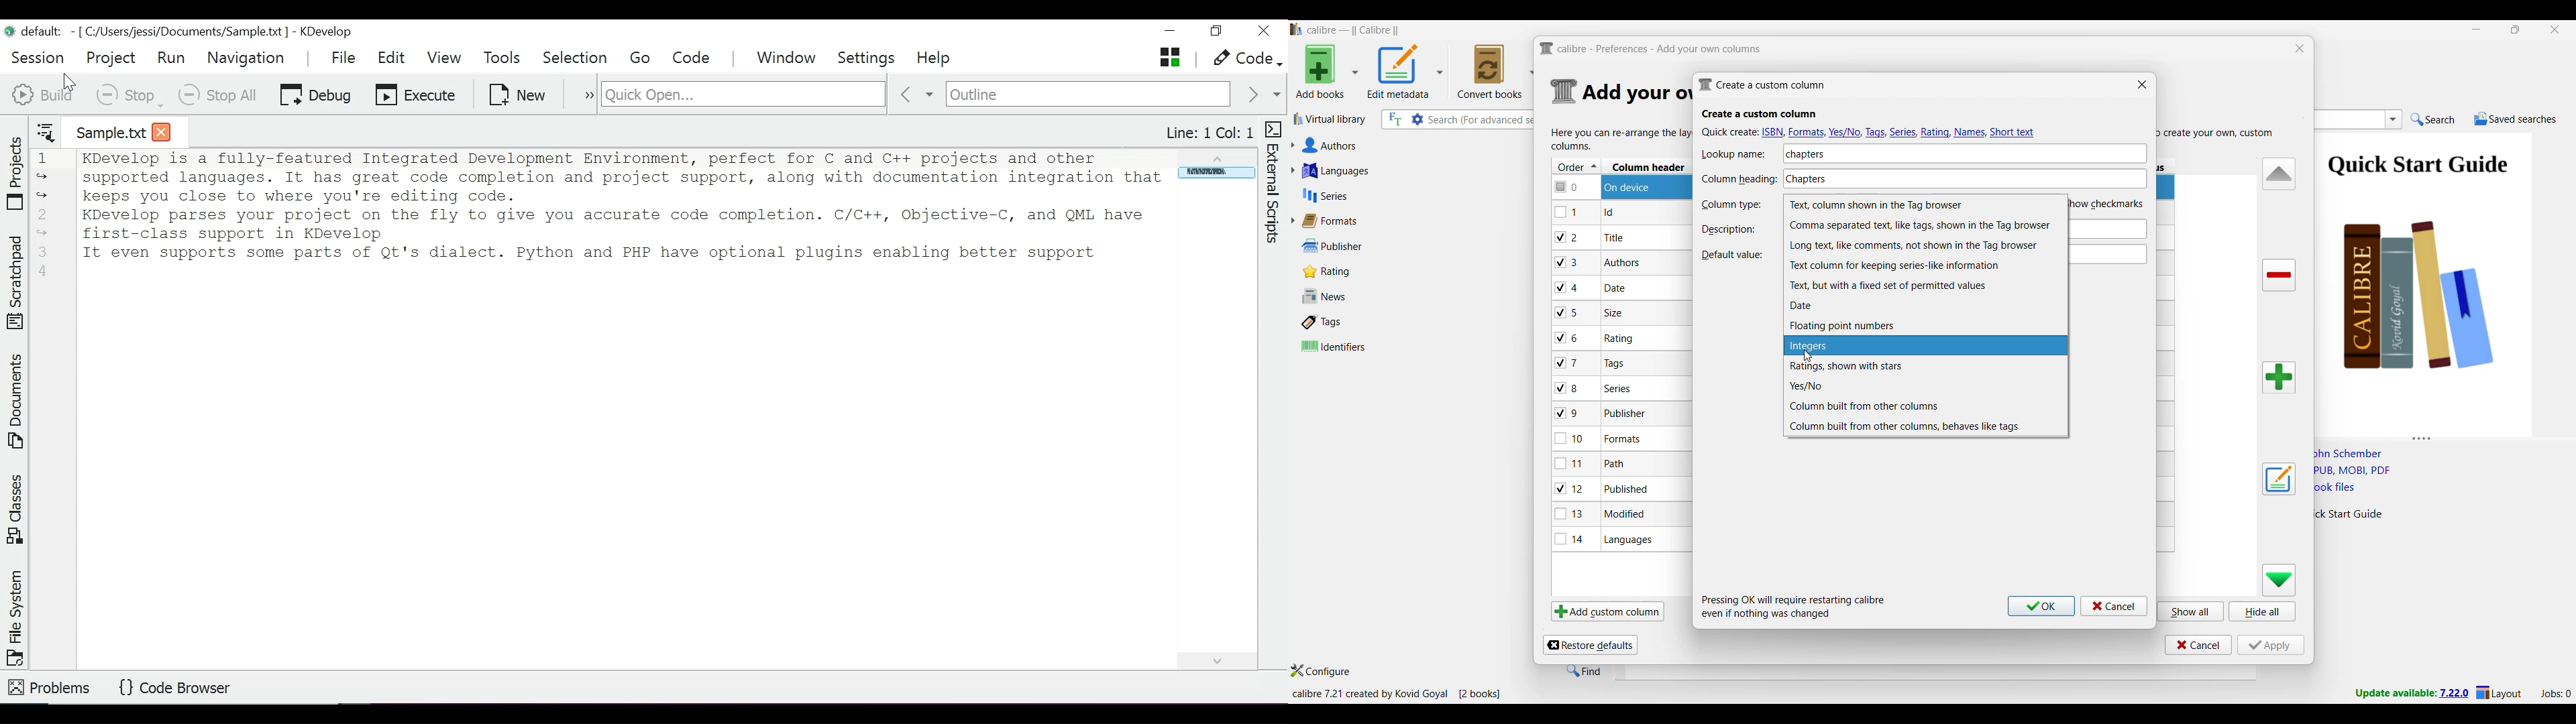  Describe the element at coordinates (1568, 212) in the screenshot. I see `checkbox - 1` at that location.